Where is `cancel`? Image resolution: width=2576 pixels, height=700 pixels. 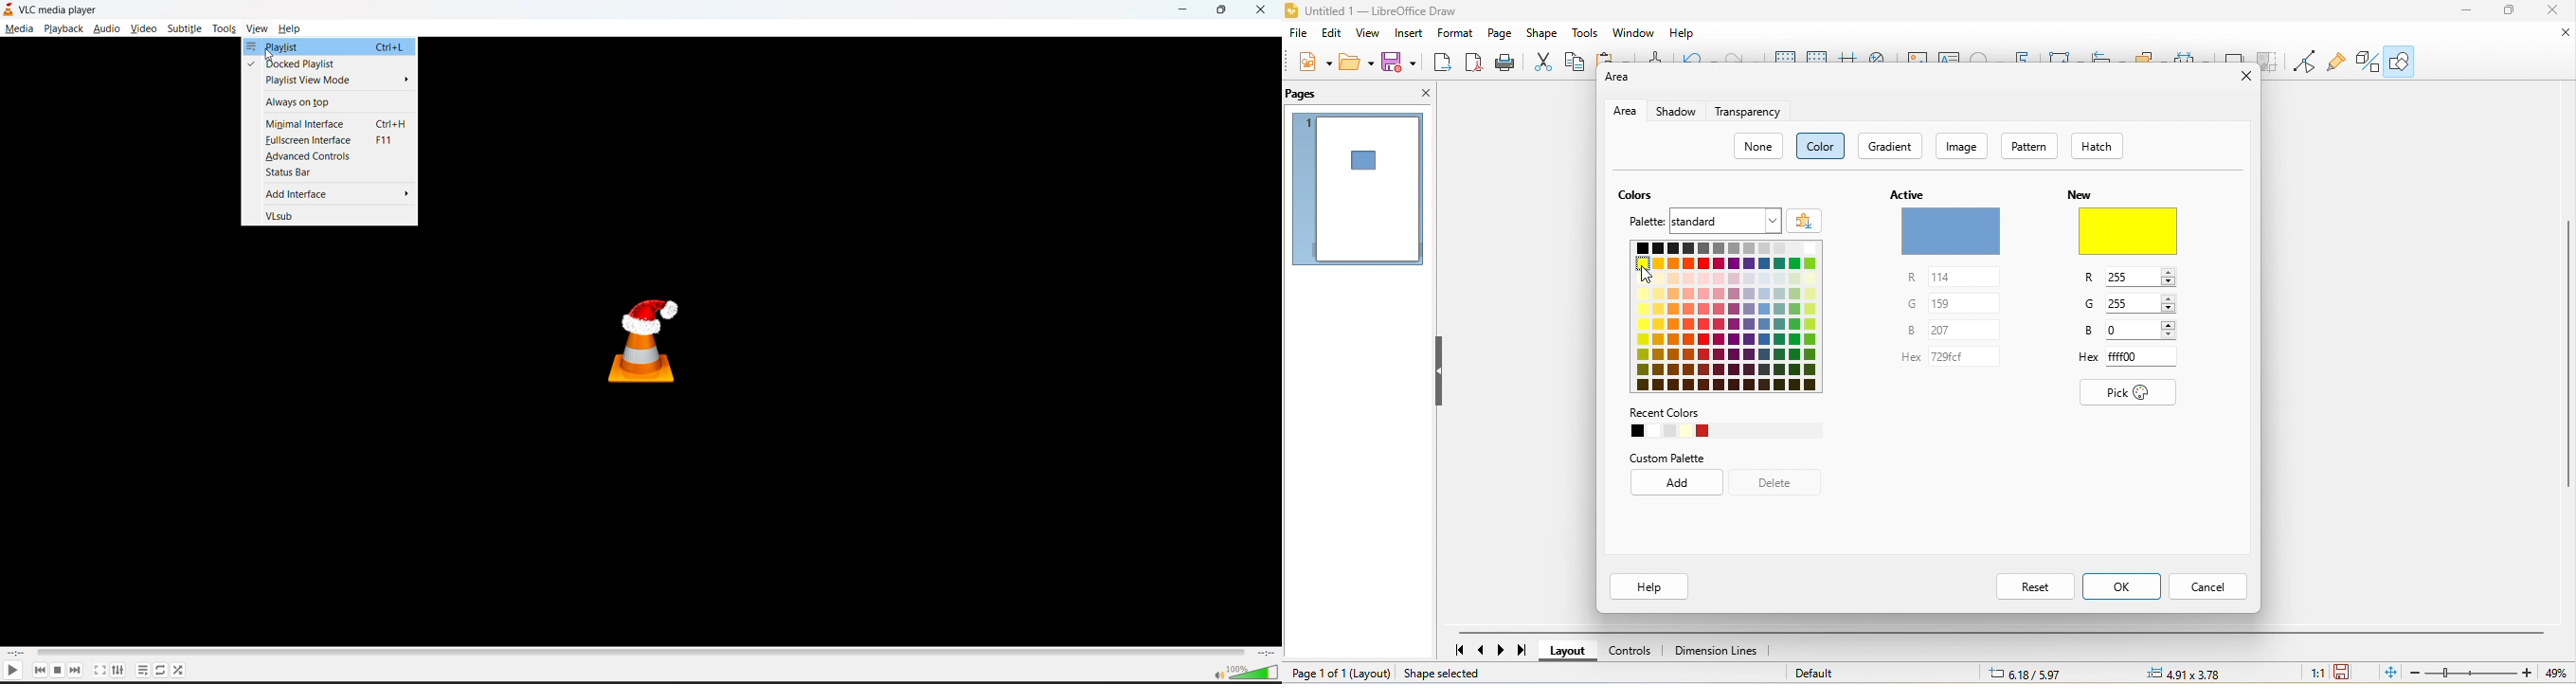
cancel is located at coordinates (2213, 586).